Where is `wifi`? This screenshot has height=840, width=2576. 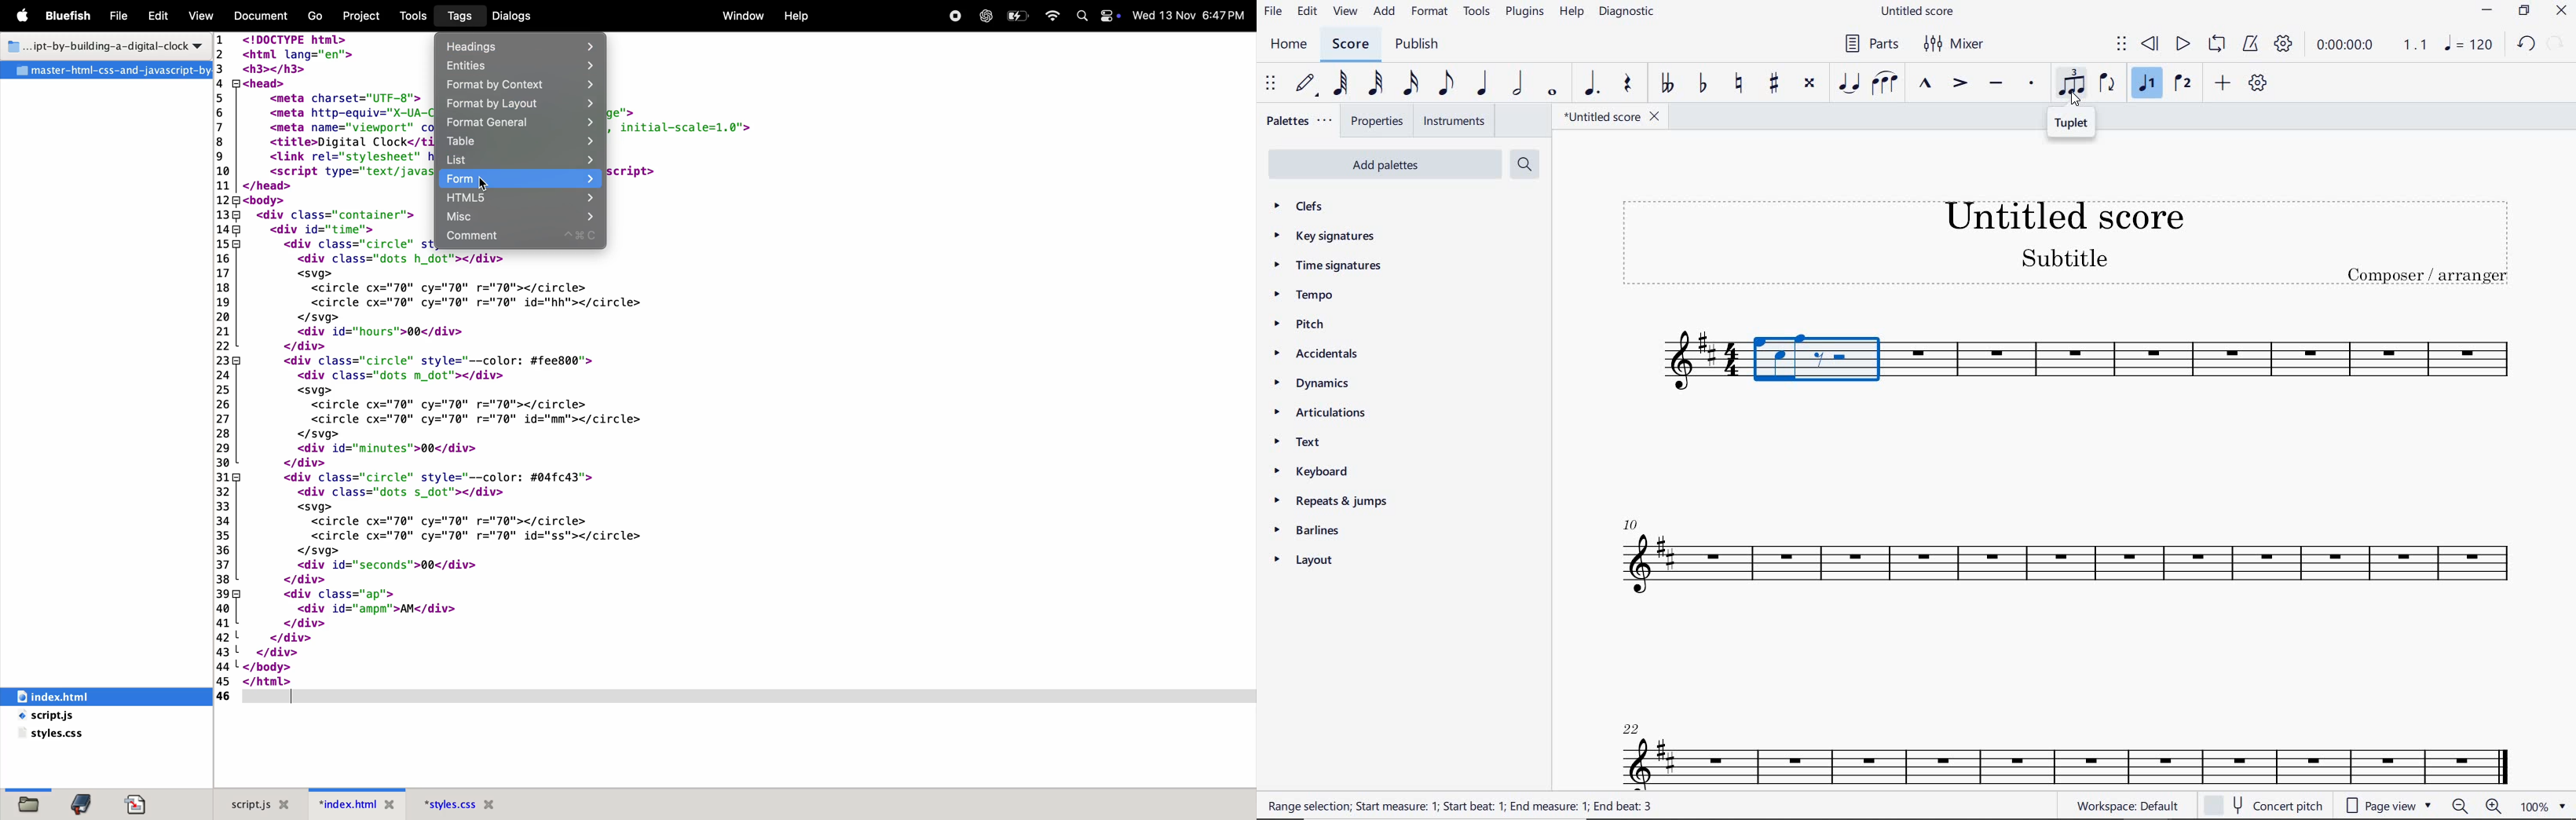
wifi is located at coordinates (1057, 13).